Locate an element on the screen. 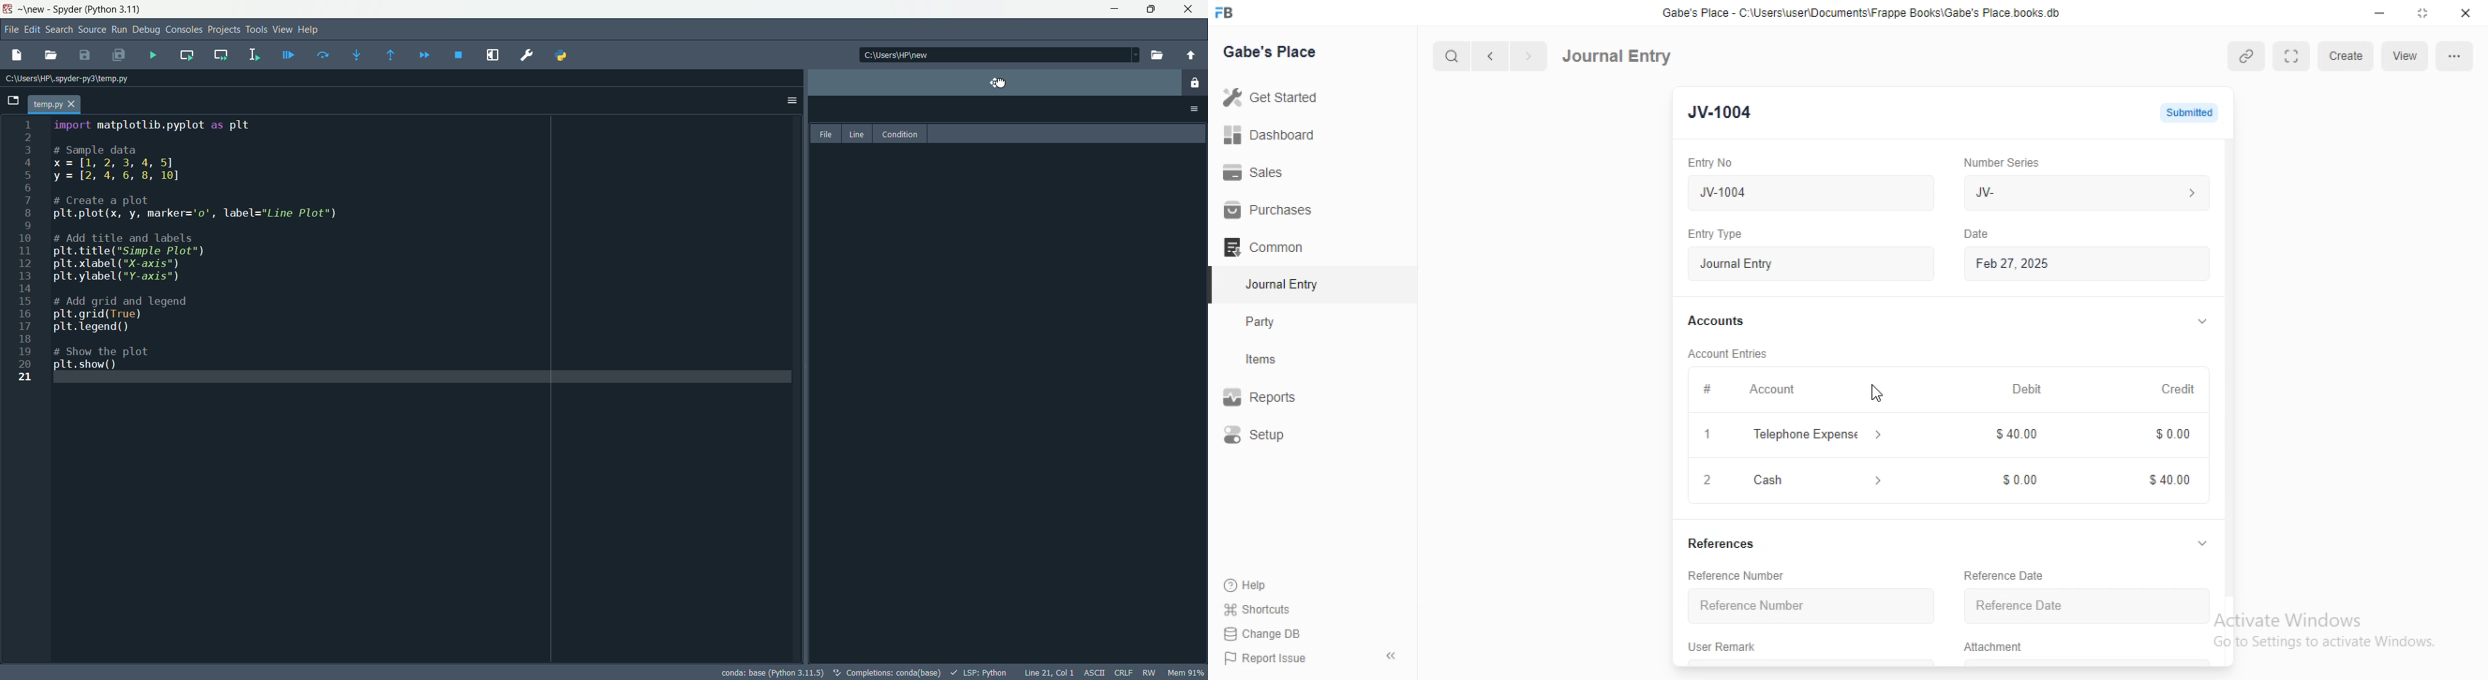 Image resolution: width=2492 pixels, height=700 pixels. maximize current pane is located at coordinates (495, 55).